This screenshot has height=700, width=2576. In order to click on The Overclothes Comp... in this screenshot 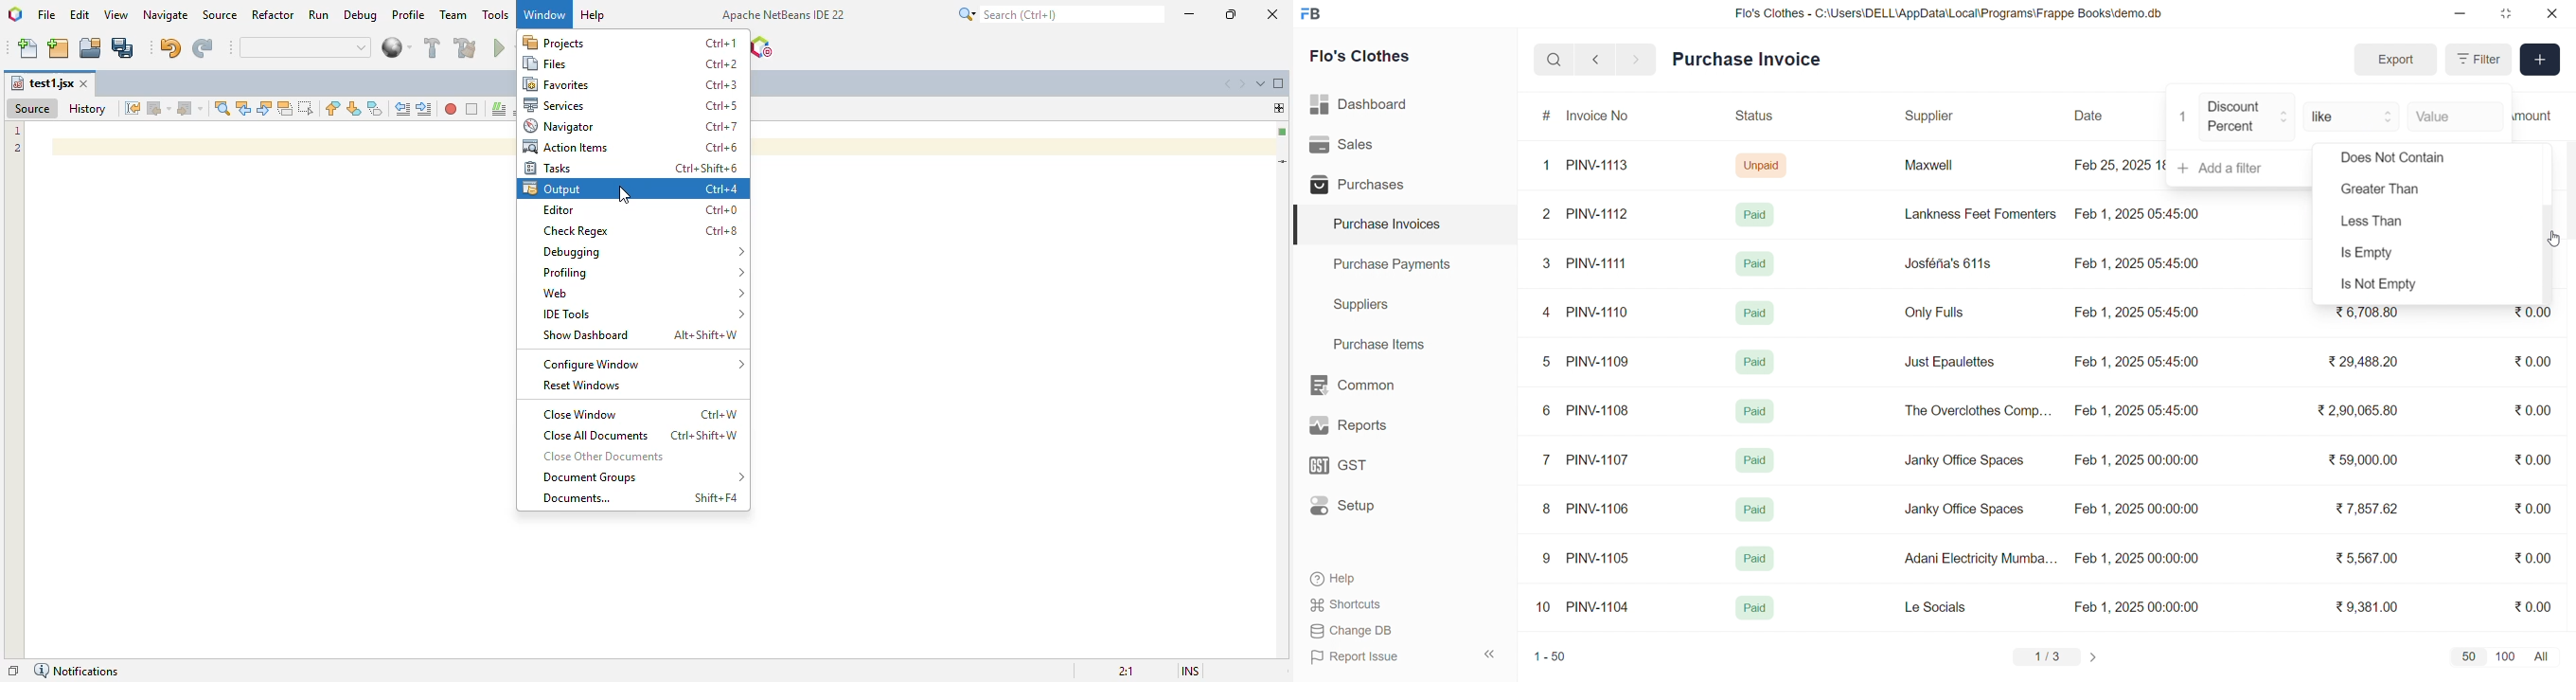, I will do `click(1976, 410)`.